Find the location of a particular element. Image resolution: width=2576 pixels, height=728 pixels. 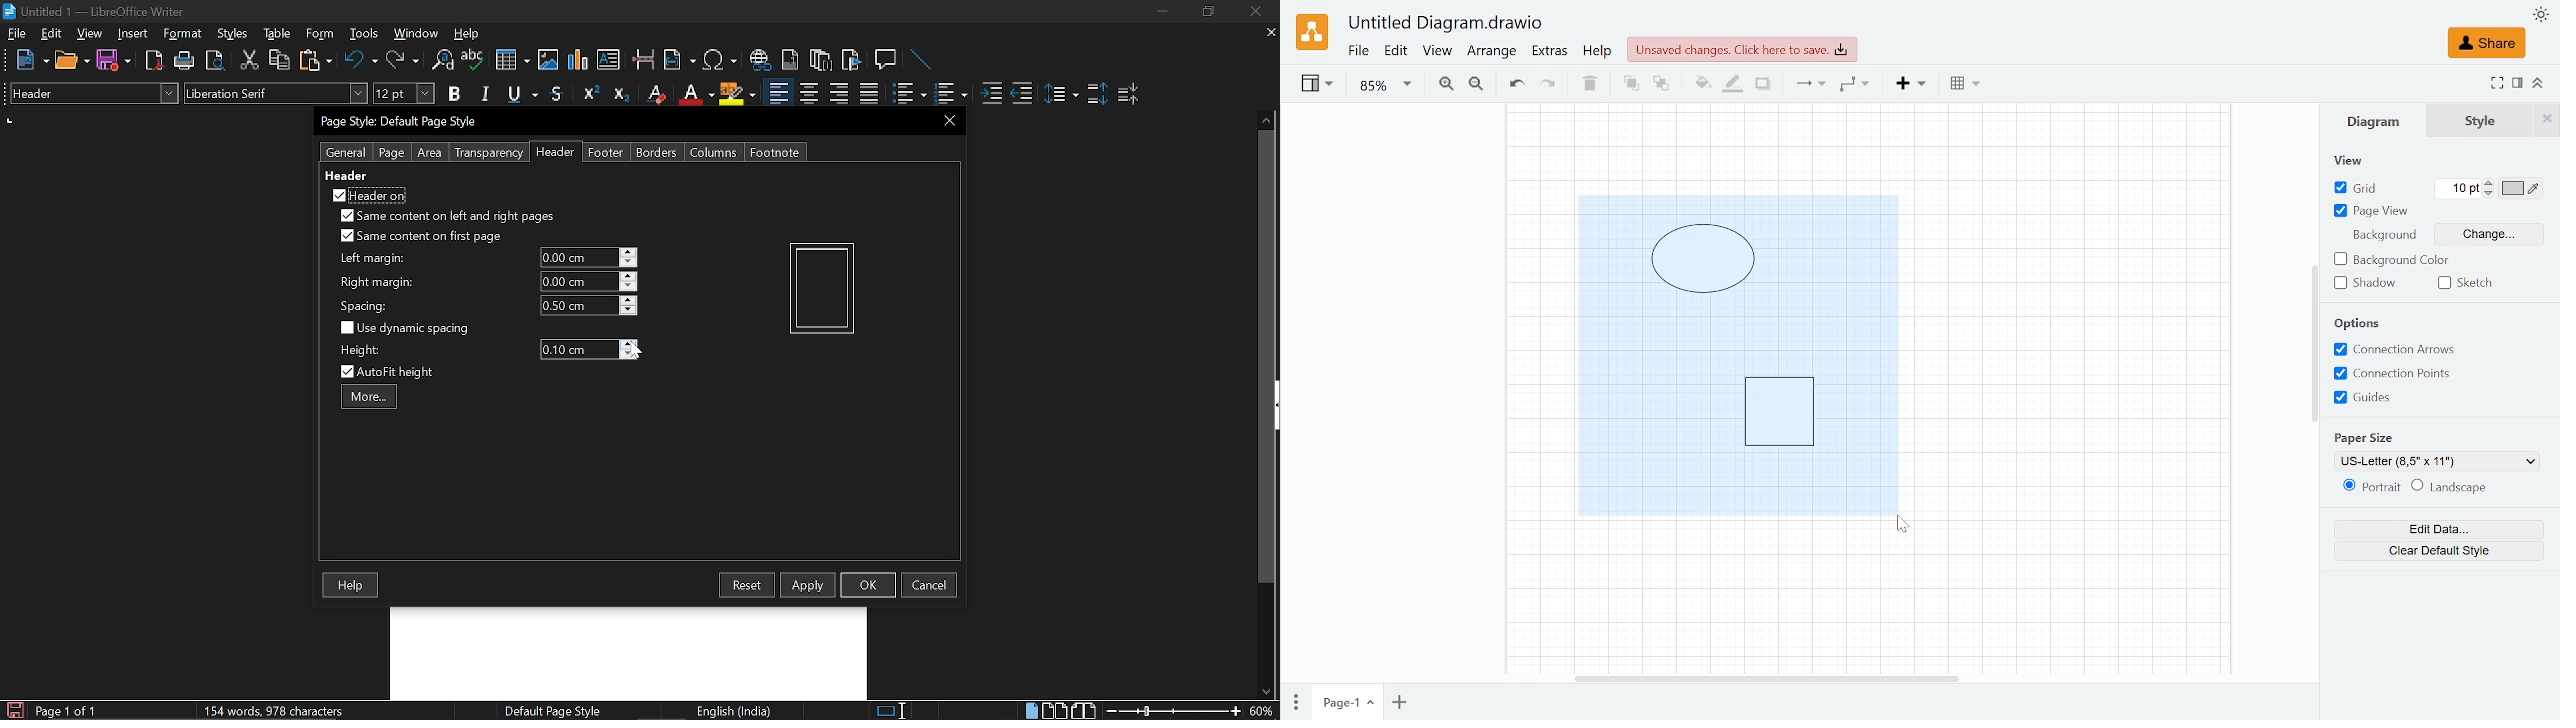

WIndow is located at coordinates (417, 33).